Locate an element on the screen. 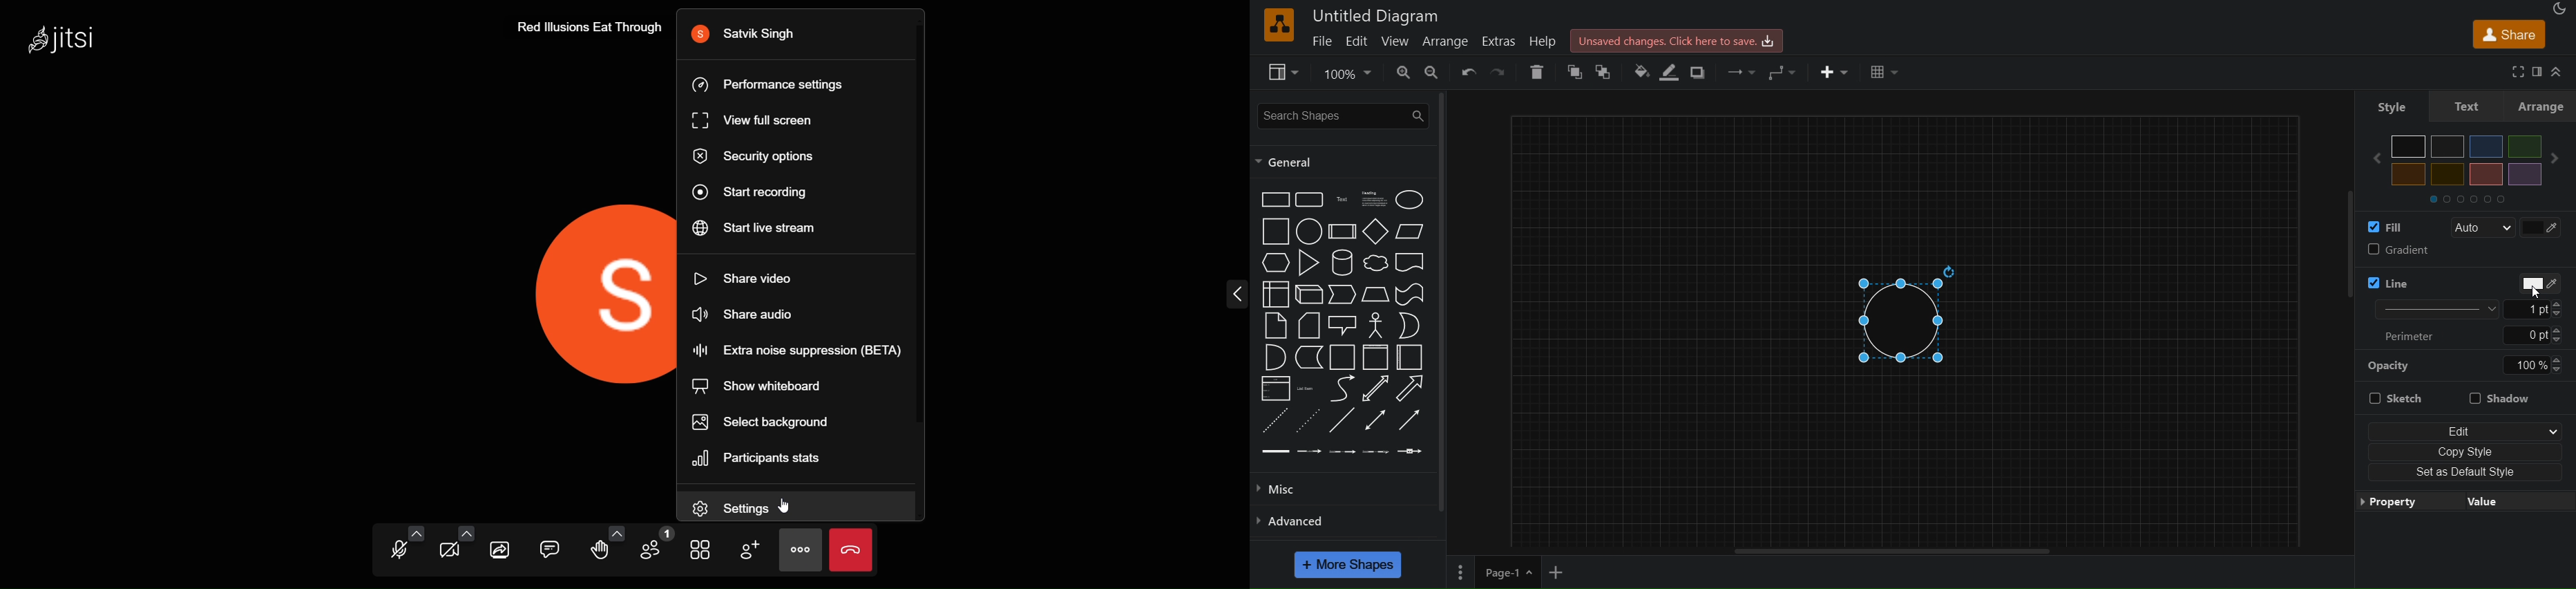 This screenshot has height=616, width=2576. previous is located at coordinates (2371, 158).